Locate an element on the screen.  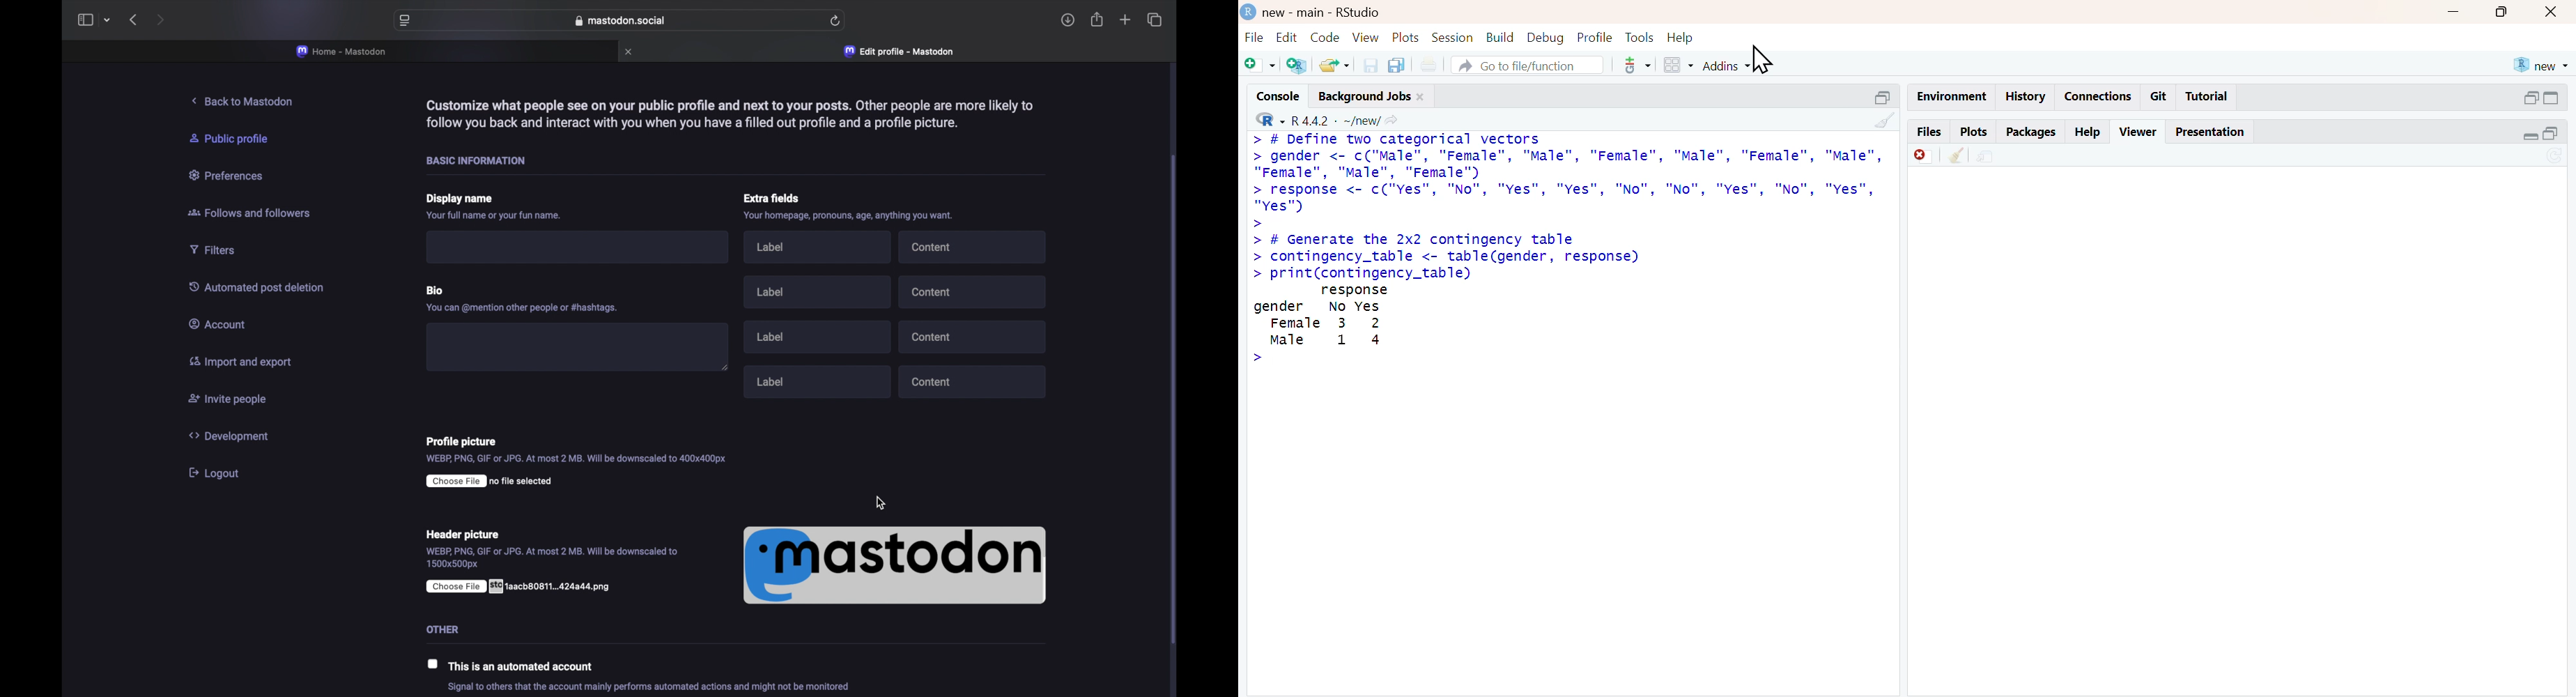
background jobs is located at coordinates (1365, 96).